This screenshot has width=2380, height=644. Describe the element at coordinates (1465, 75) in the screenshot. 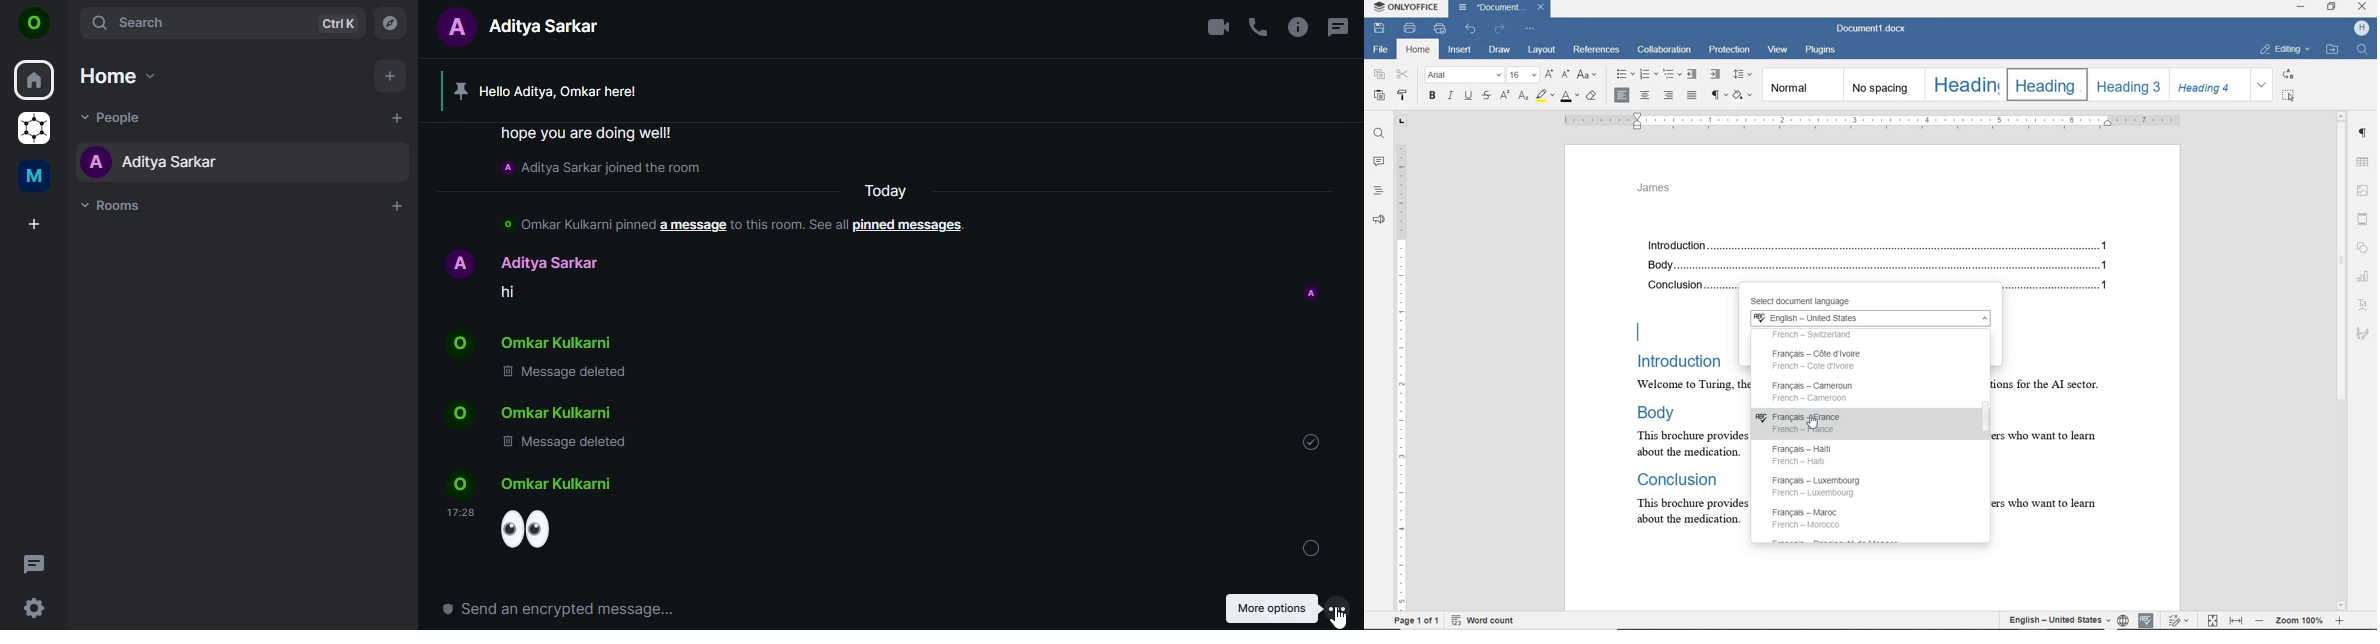

I see `font` at that location.